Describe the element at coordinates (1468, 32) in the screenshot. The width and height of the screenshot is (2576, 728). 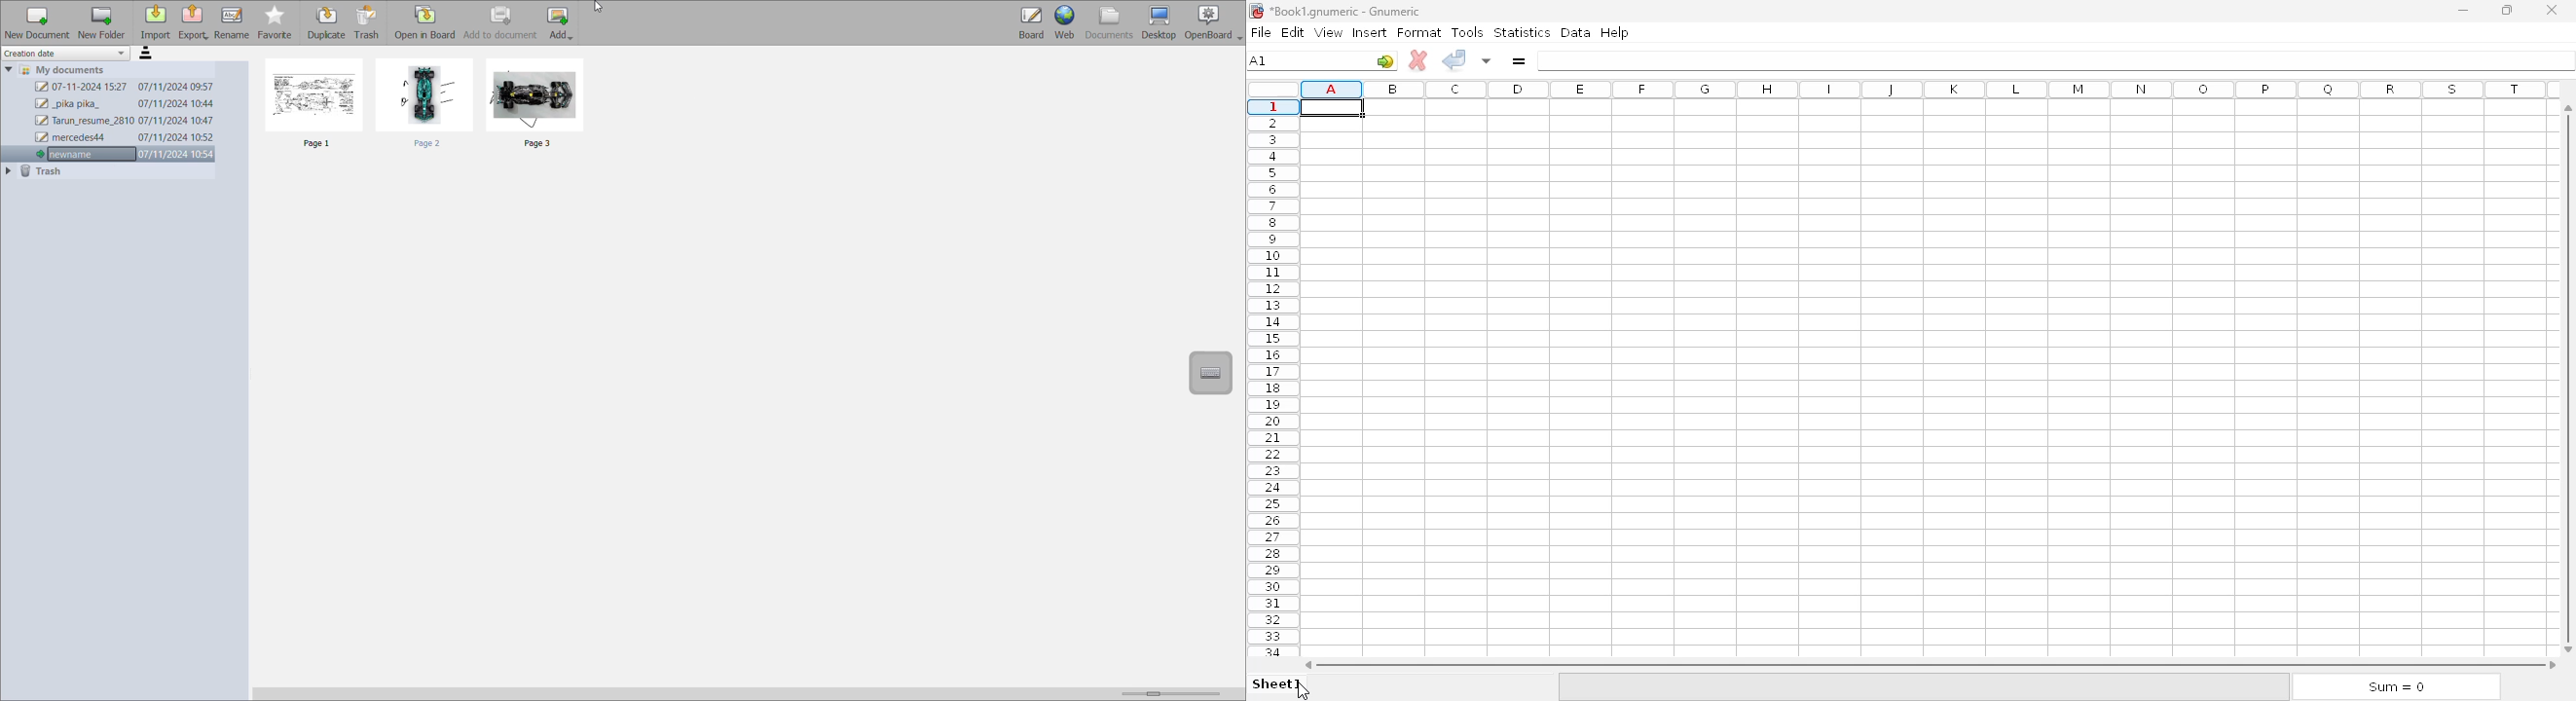
I see `tools` at that location.